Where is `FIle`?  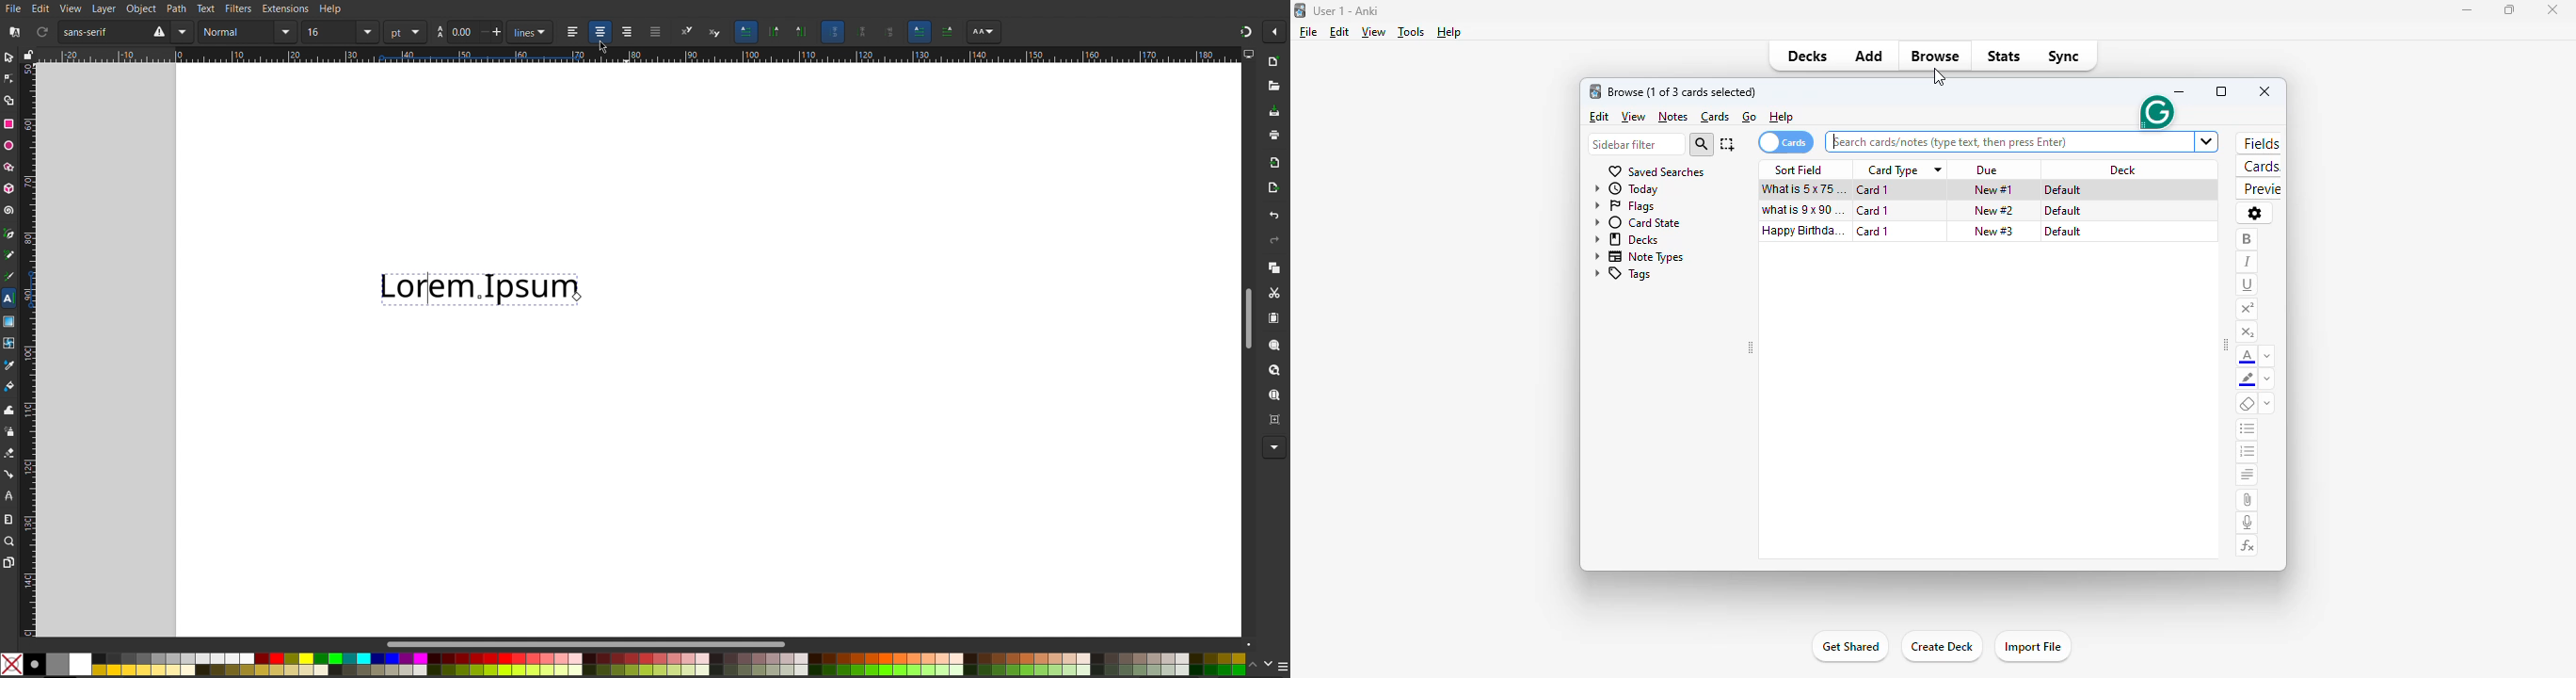
FIle is located at coordinates (12, 8).